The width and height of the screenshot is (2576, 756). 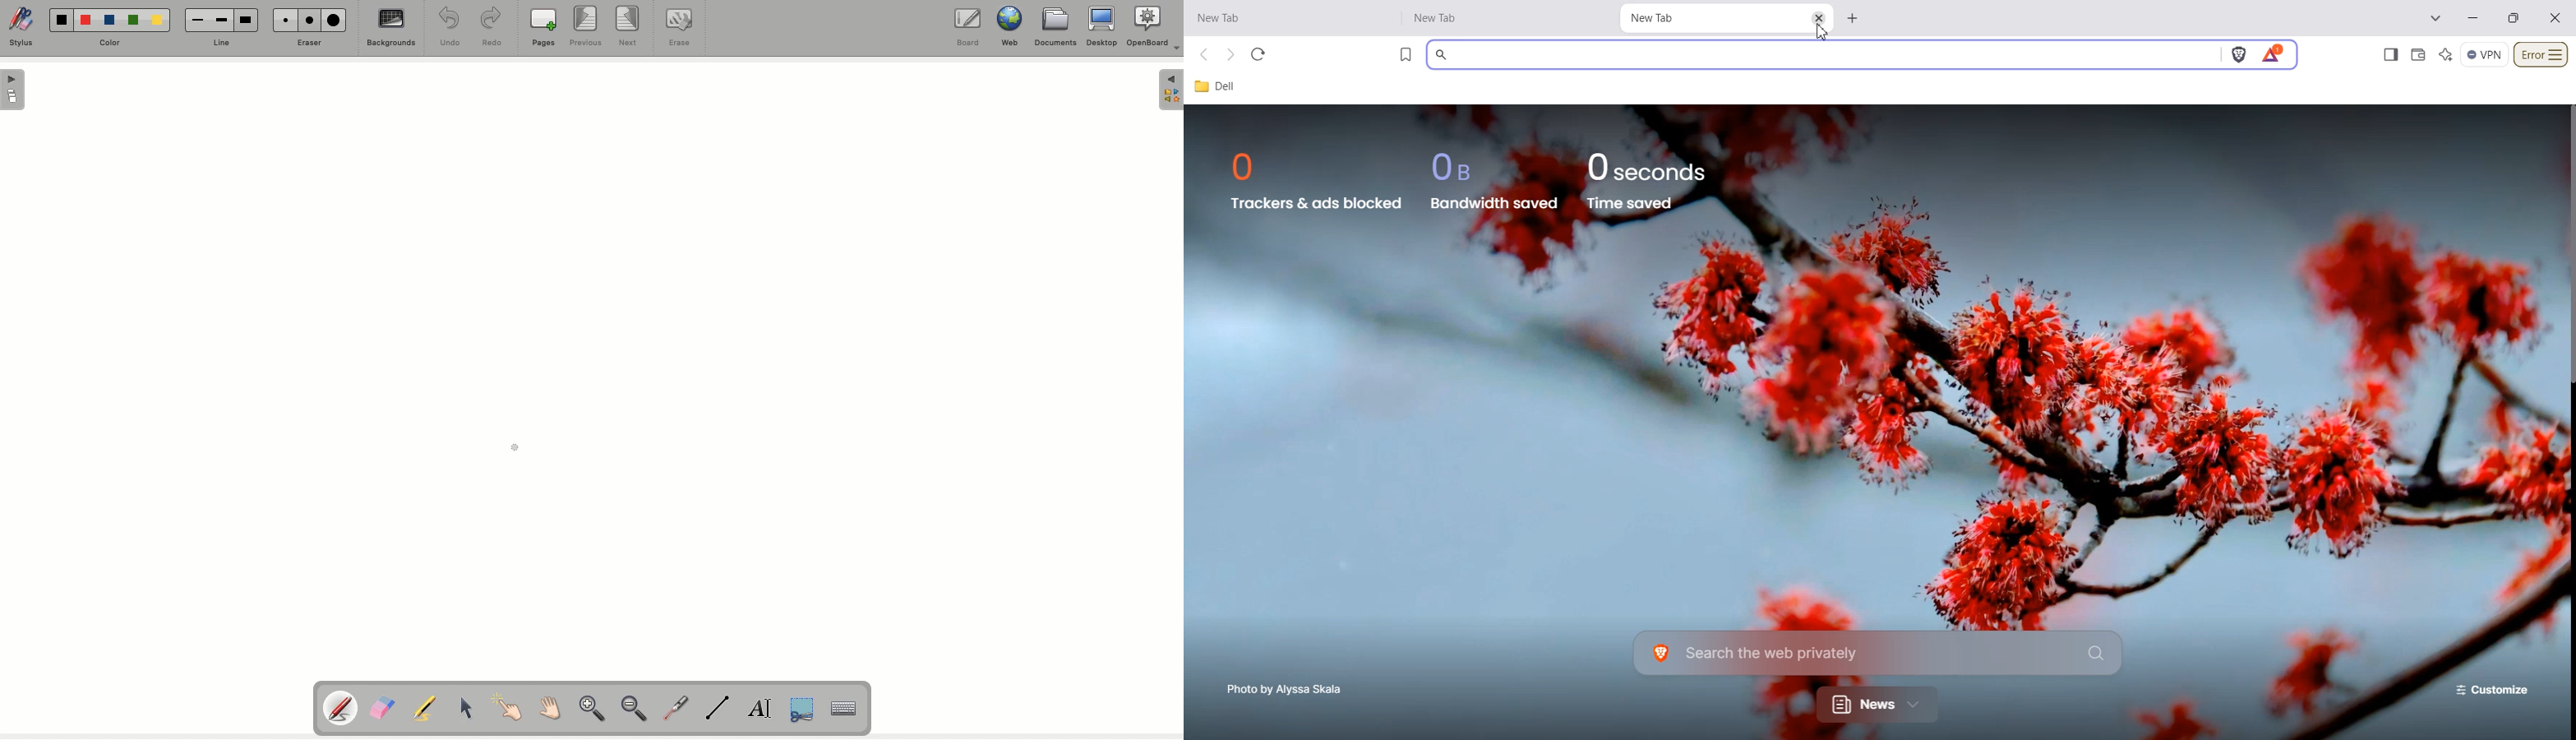 I want to click on Grab, so click(x=548, y=709).